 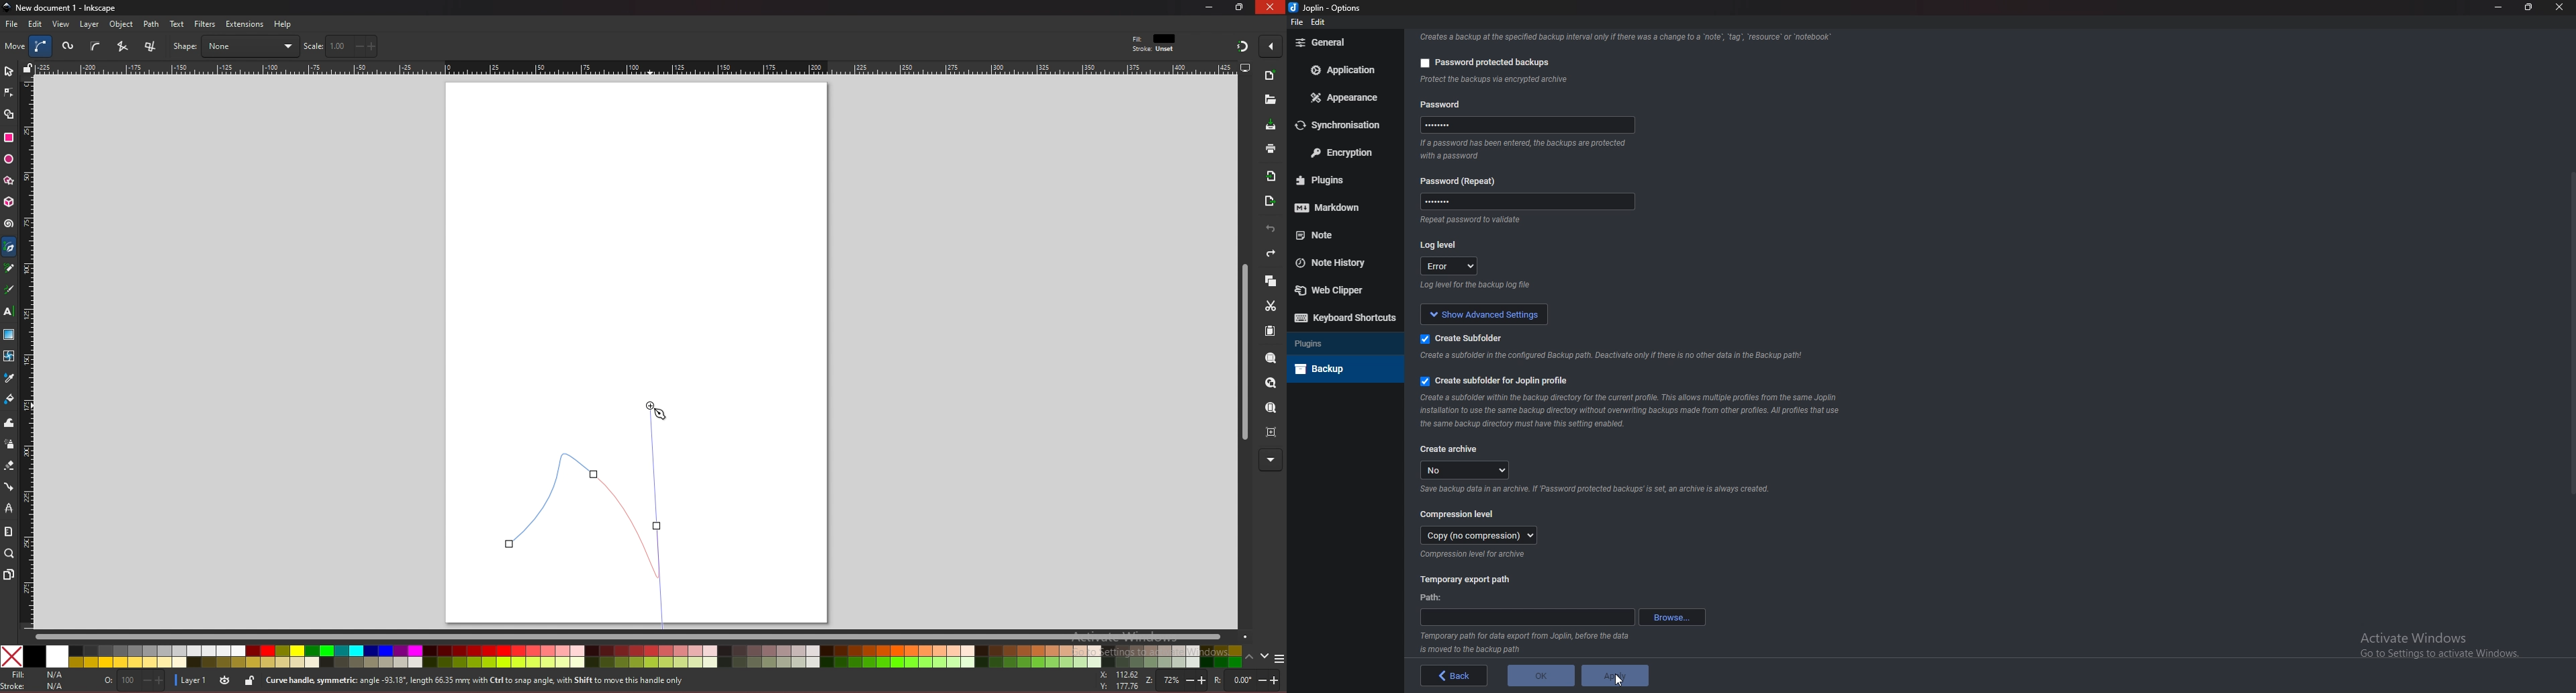 What do you see at coordinates (1618, 683) in the screenshot?
I see `cursor` at bounding box center [1618, 683].